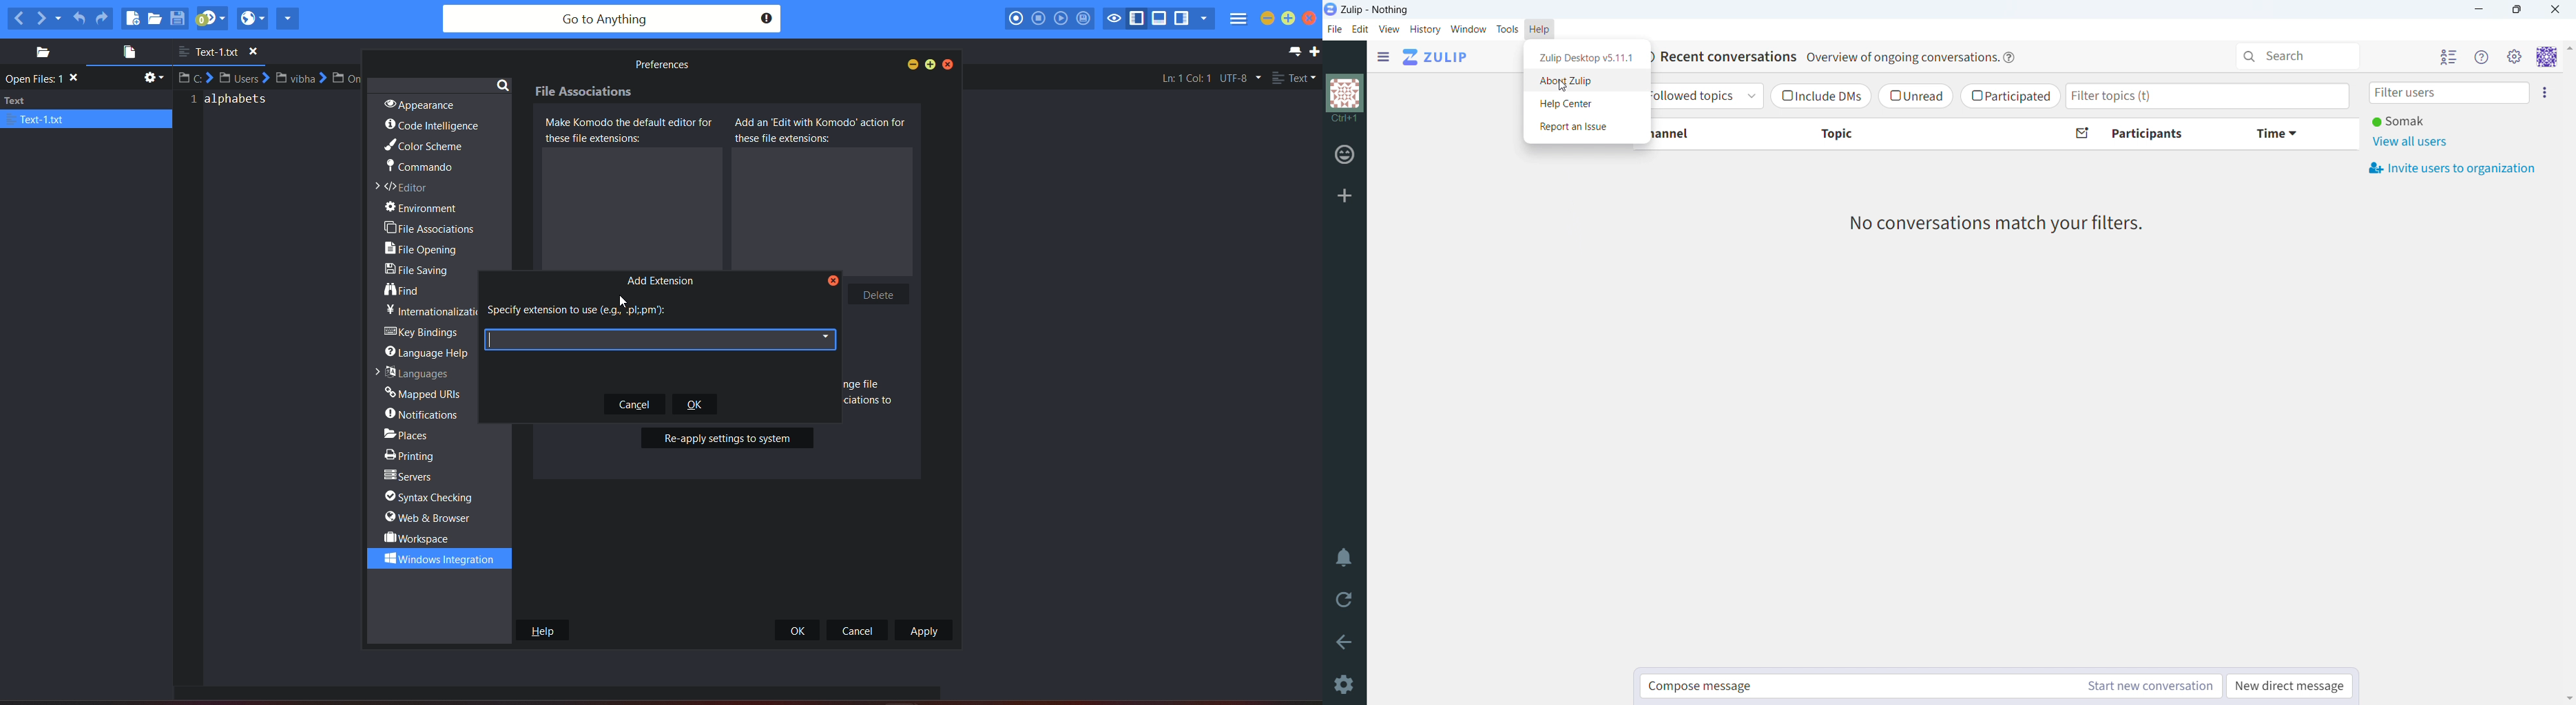 The width and height of the screenshot is (2576, 728). Describe the element at coordinates (1239, 78) in the screenshot. I see `file encoding` at that location.